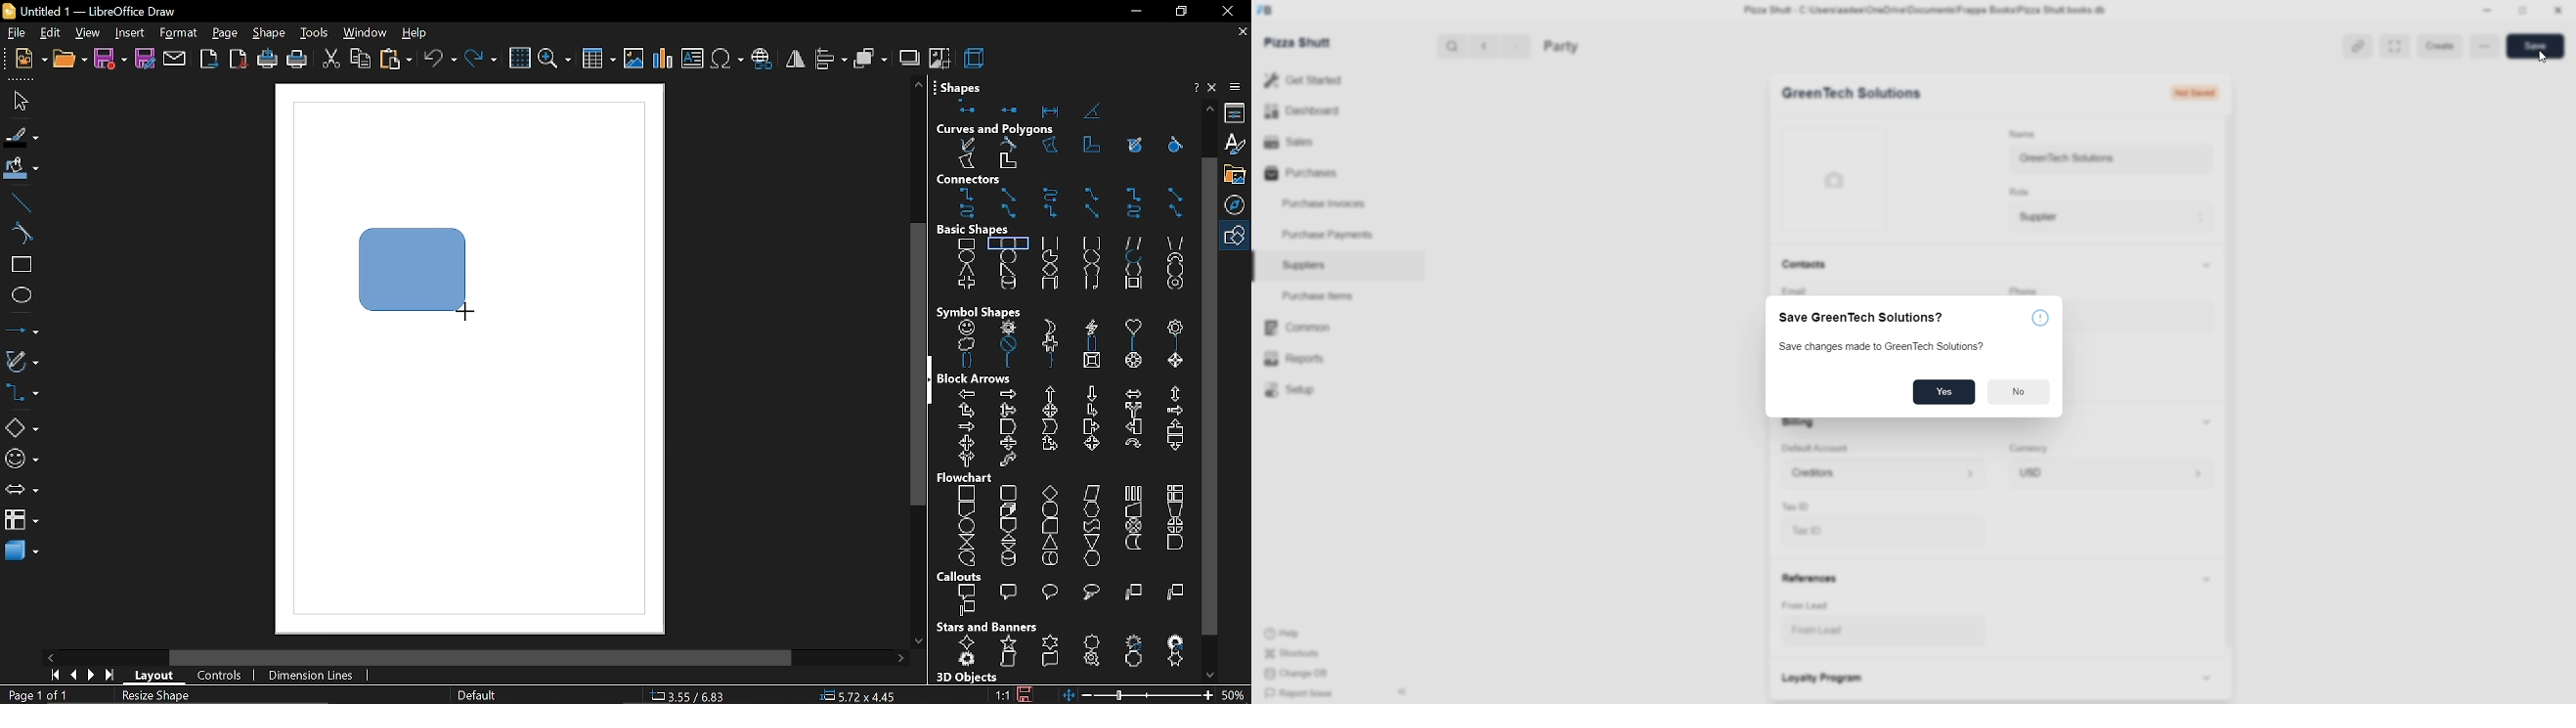 Image resolution: width=2576 pixels, height=728 pixels. Describe the element at coordinates (725, 59) in the screenshot. I see `insert symbol` at that location.